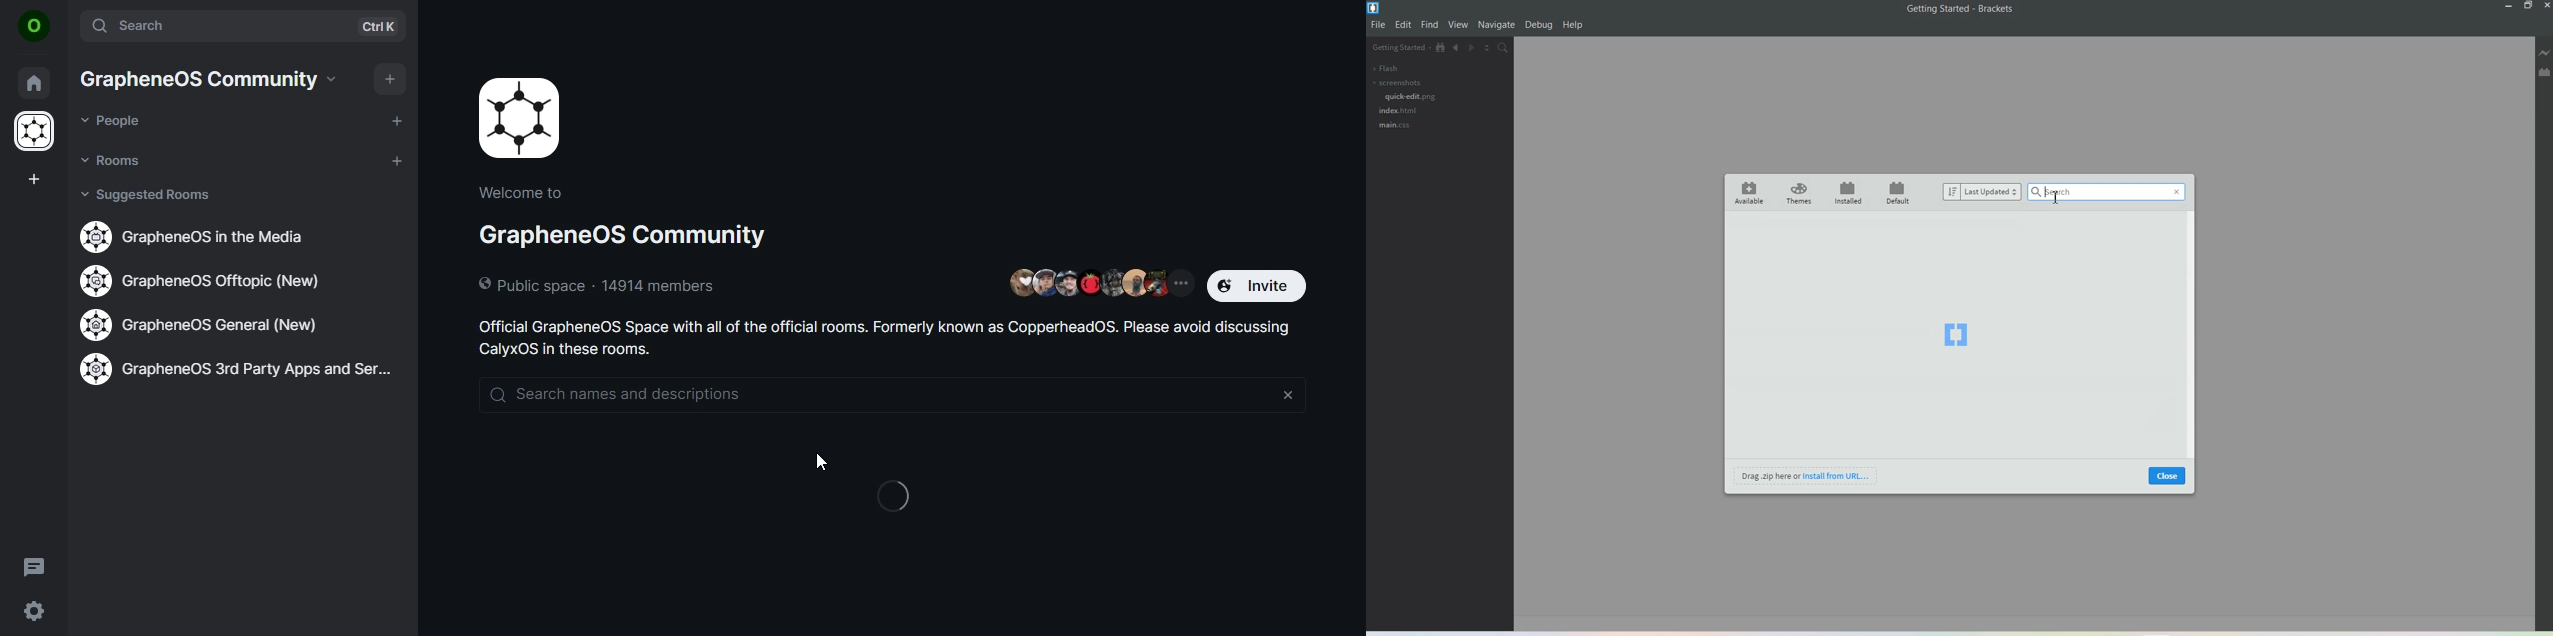  What do you see at coordinates (1573, 25) in the screenshot?
I see `Help` at bounding box center [1573, 25].